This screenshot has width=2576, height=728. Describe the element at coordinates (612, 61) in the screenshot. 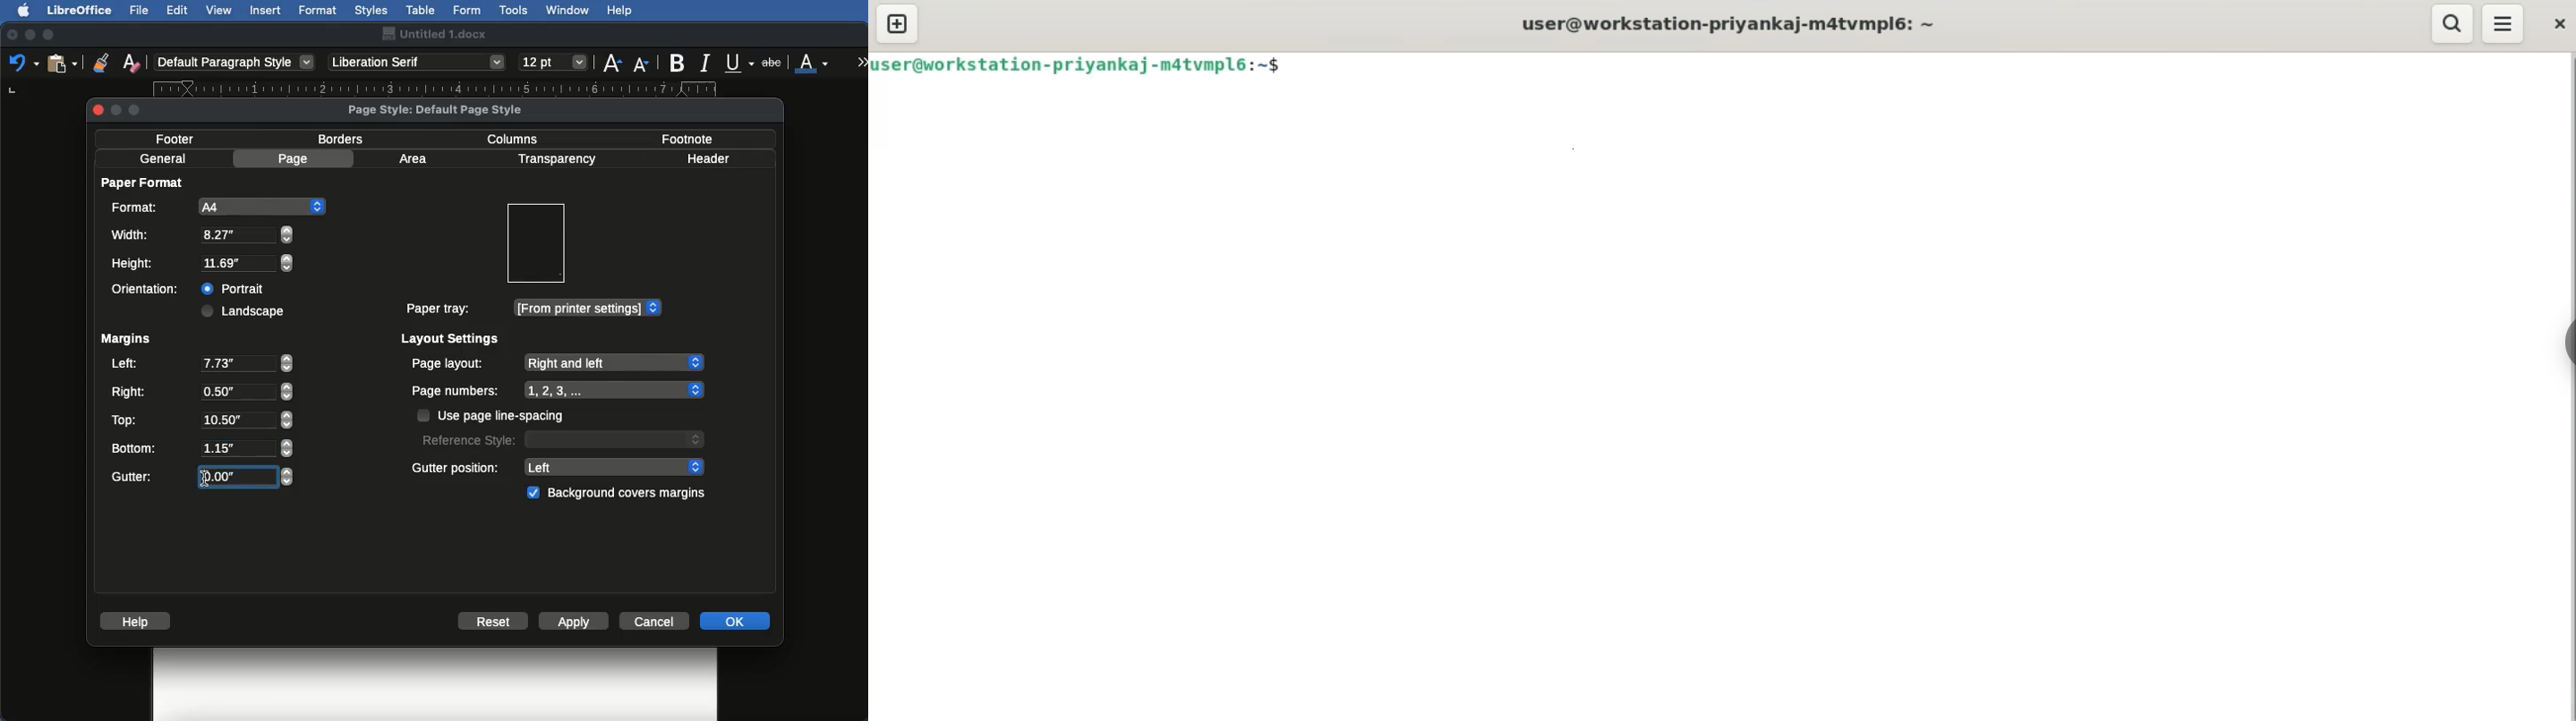

I see `Size increase` at that location.